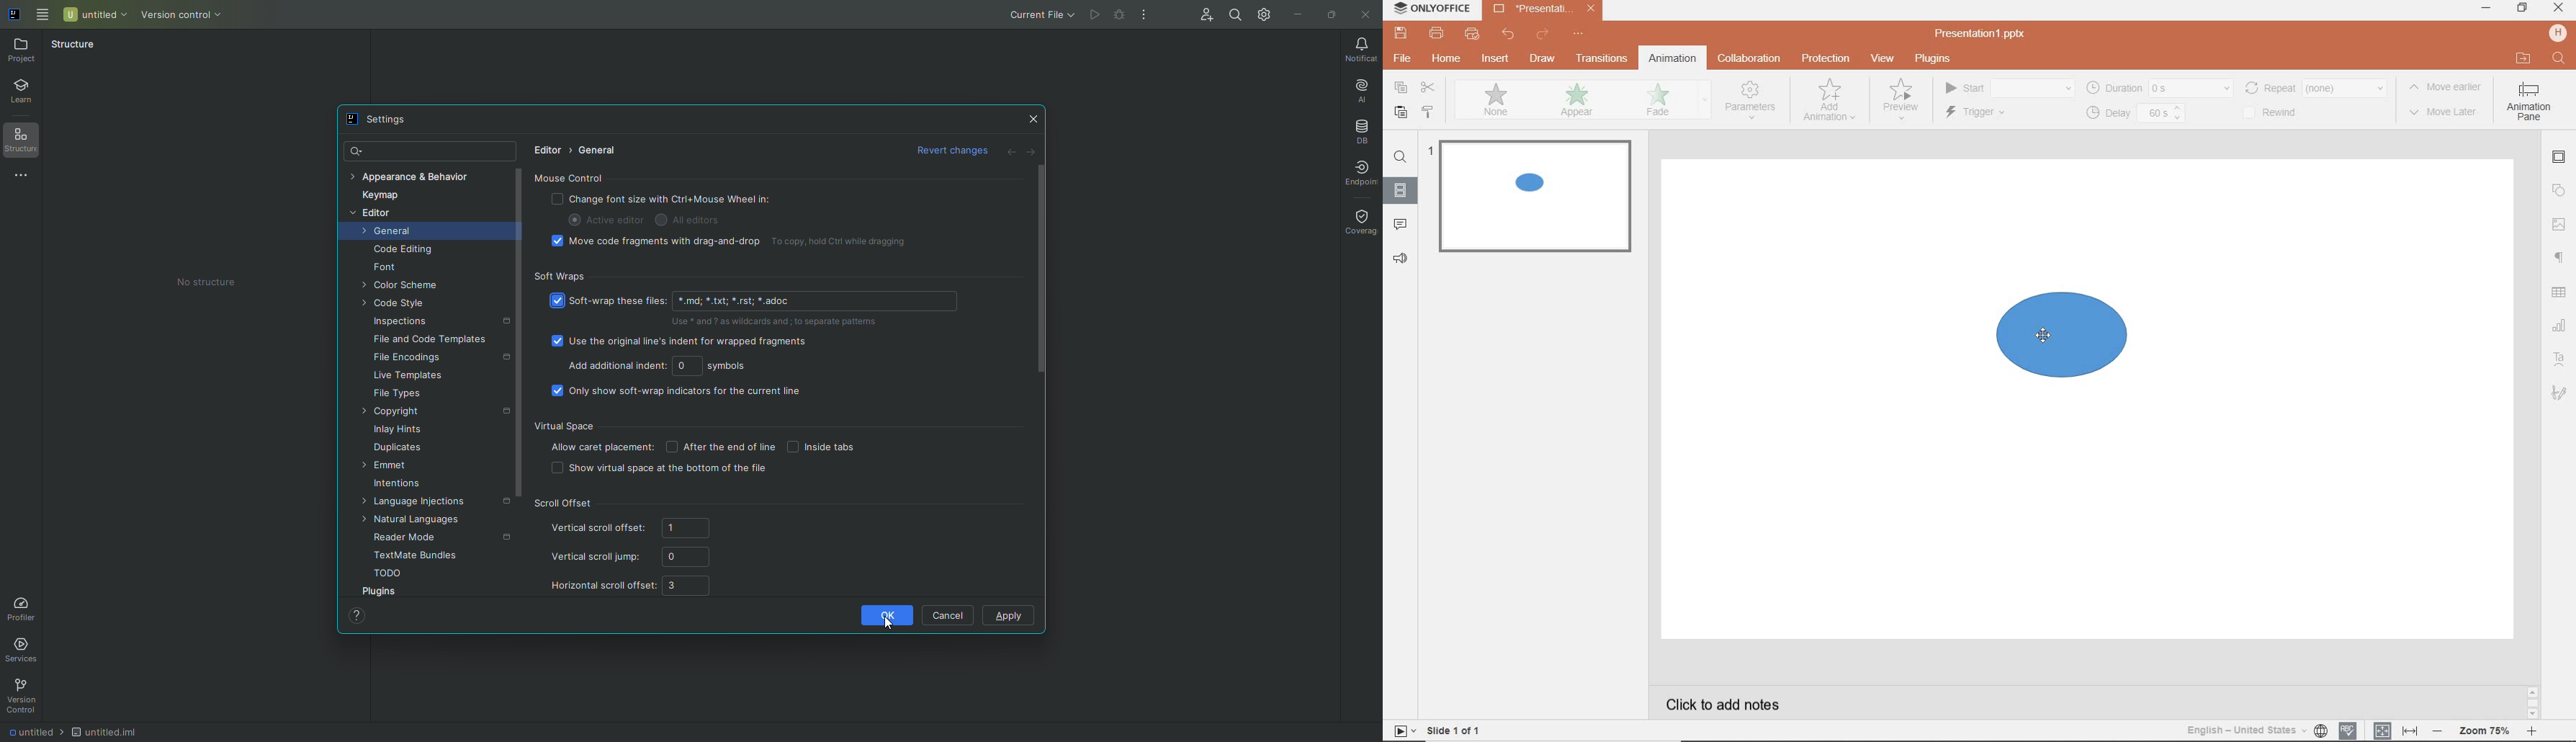 The width and height of the screenshot is (2576, 756). Describe the element at coordinates (1665, 101) in the screenshot. I see `fade` at that location.